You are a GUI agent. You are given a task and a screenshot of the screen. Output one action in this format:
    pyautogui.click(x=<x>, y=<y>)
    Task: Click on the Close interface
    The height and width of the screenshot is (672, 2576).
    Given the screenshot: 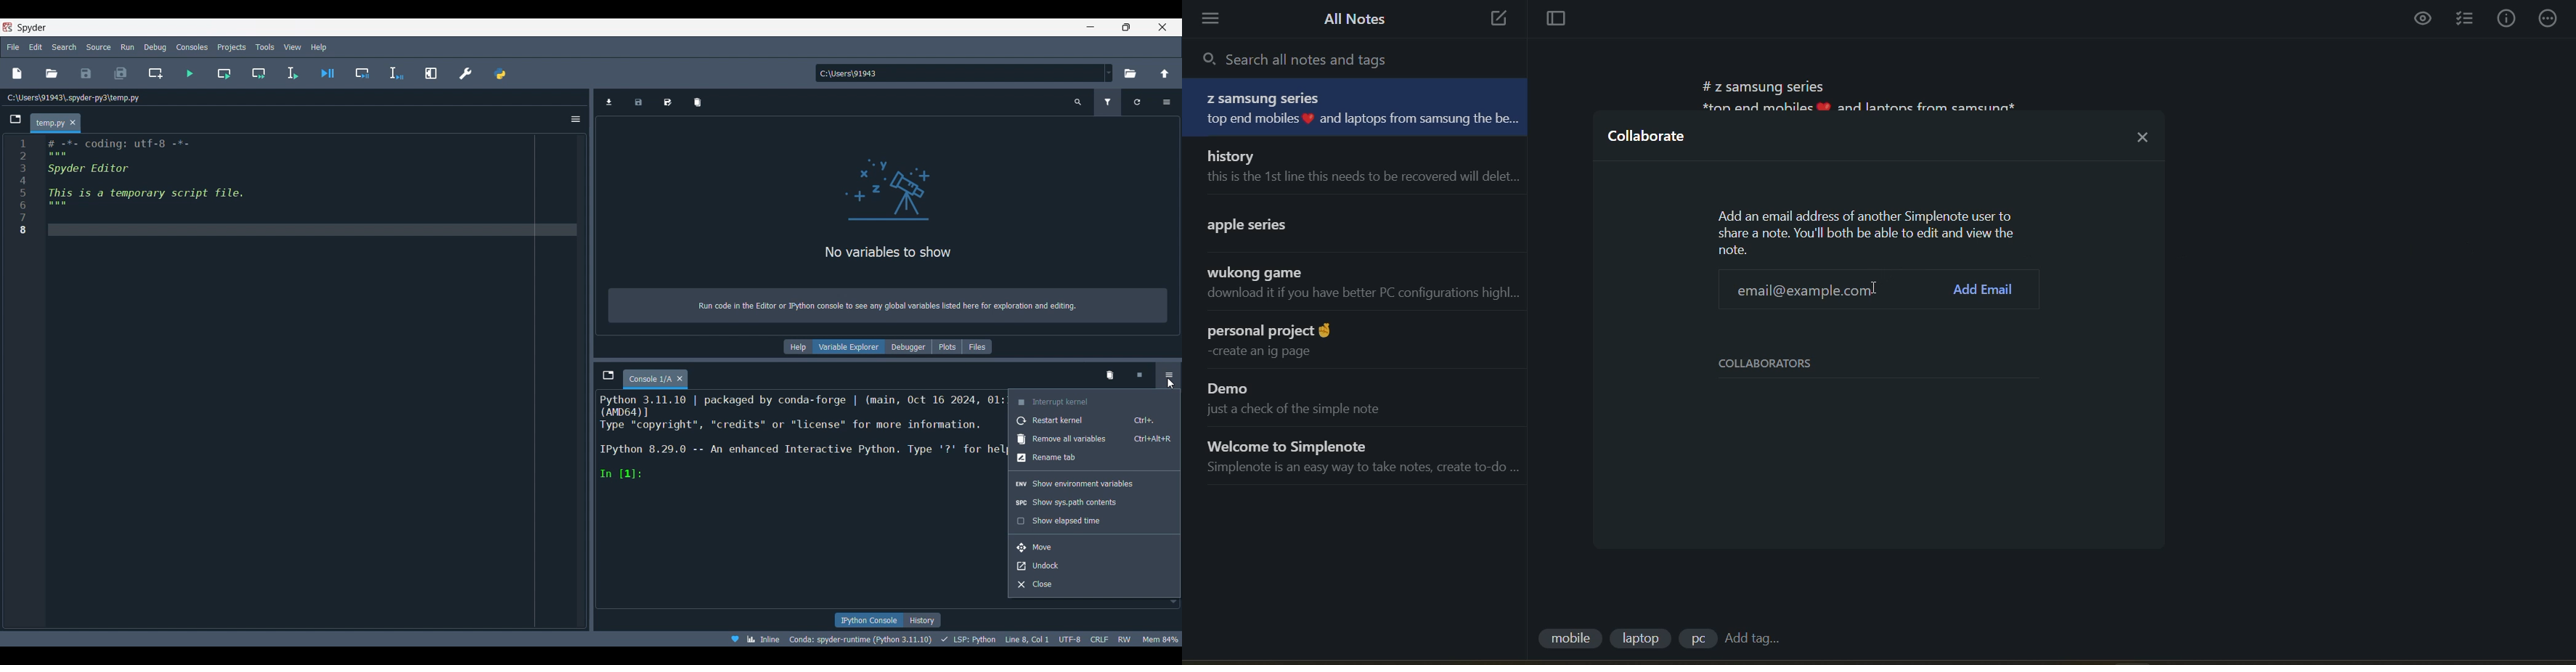 What is the action you would take?
    pyautogui.click(x=1163, y=27)
    